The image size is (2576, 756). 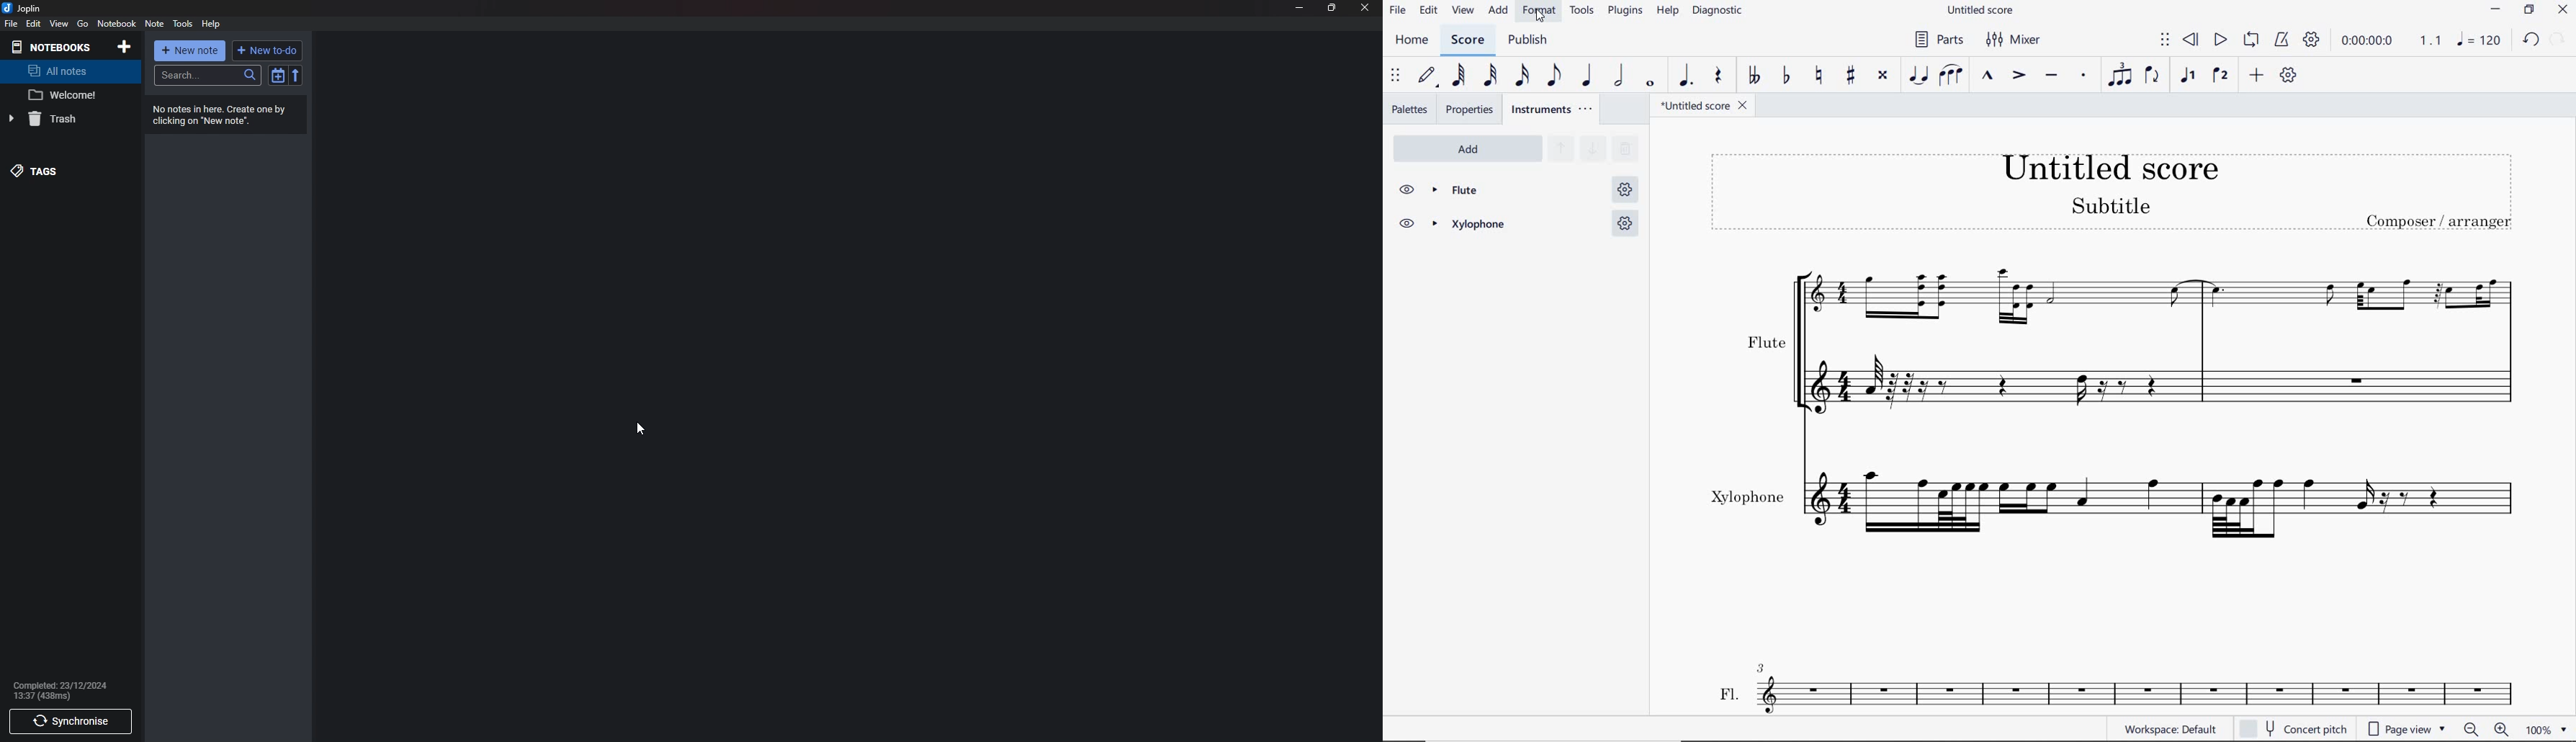 I want to click on close, so click(x=1365, y=9).